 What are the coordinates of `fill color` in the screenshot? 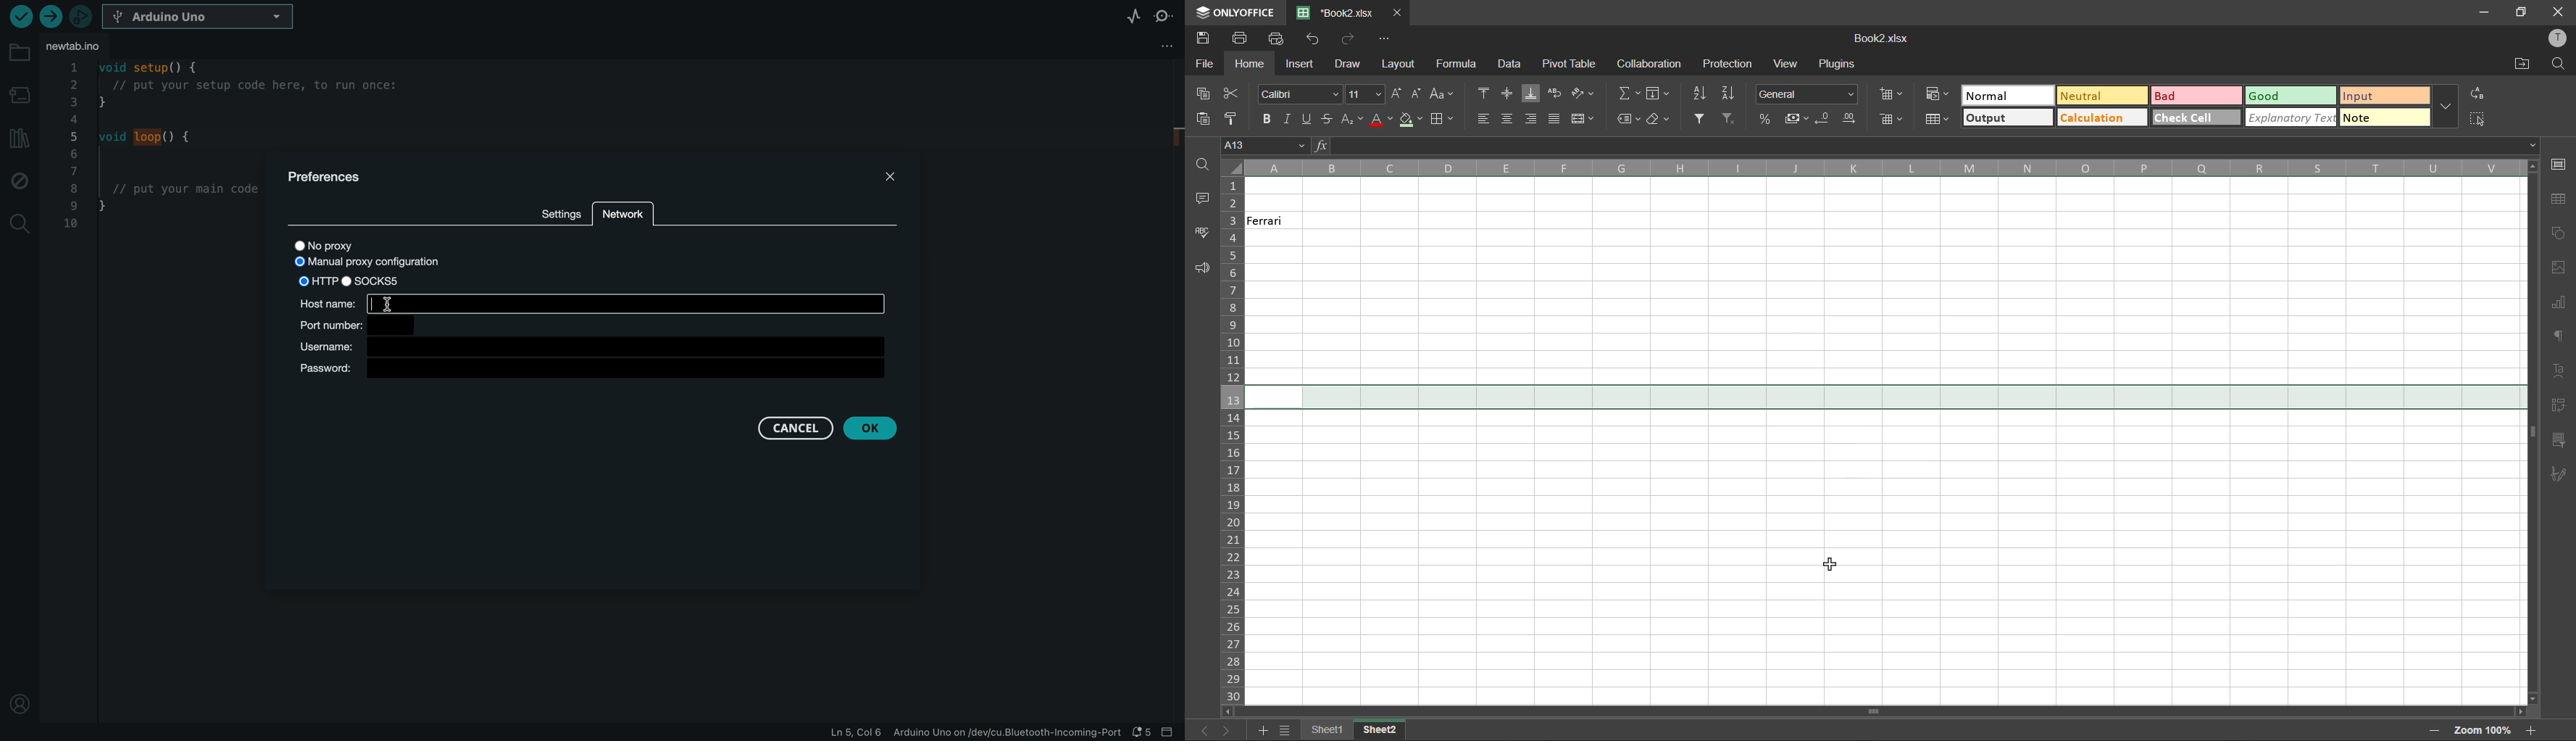 It's located at (1409, 120).